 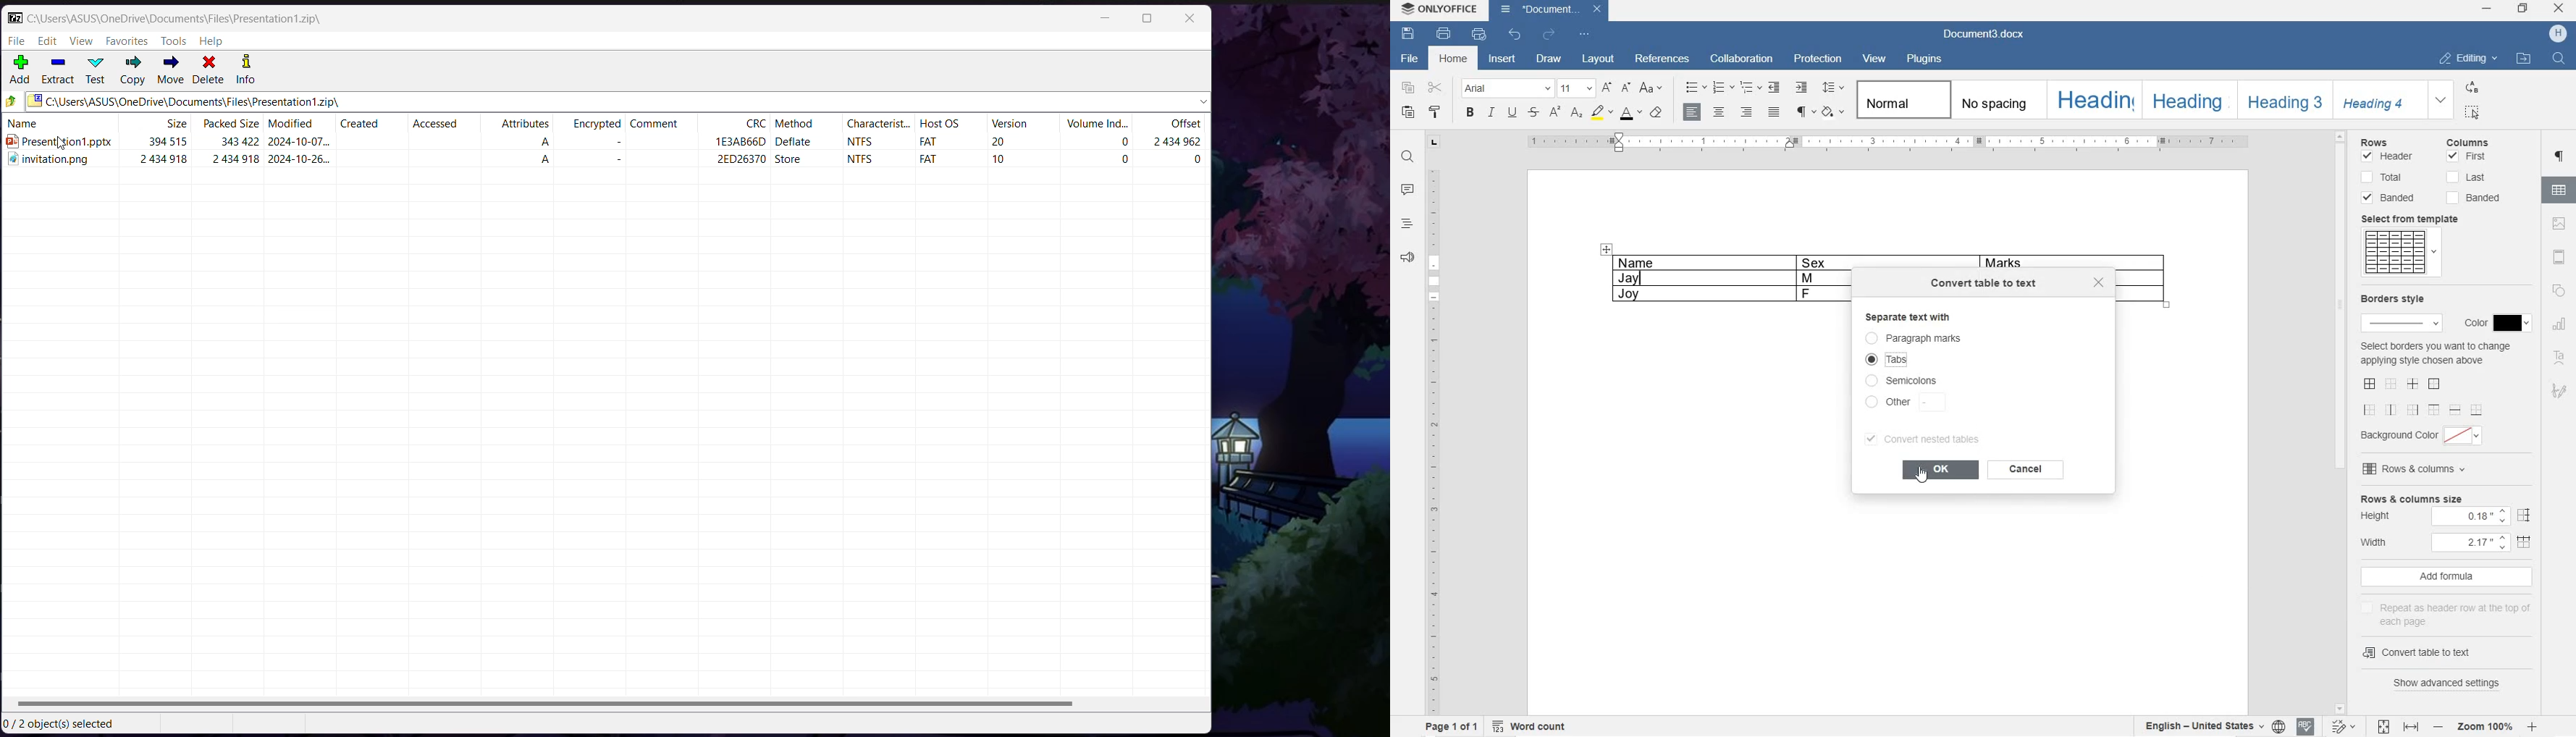 I want to click on FIND, so click(x=2558, y=59).